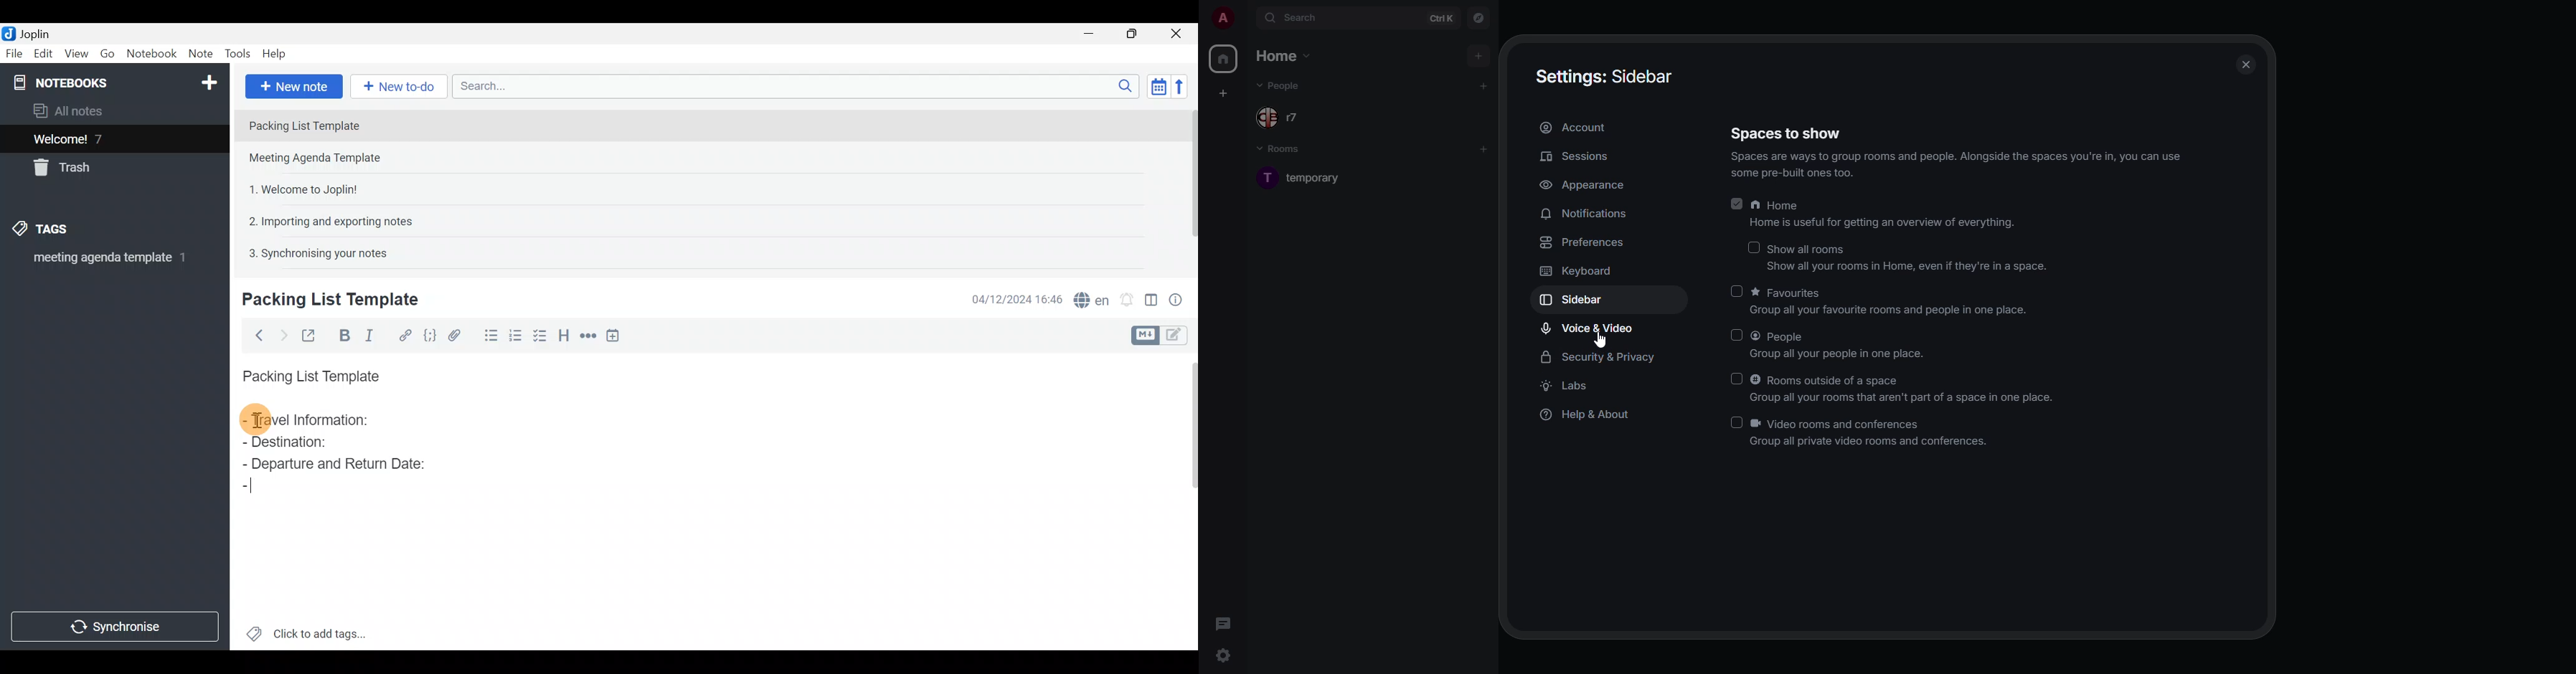 The image size is (2576, 700). What do you see at coordinates (1737, 379) in the screenshot?
I see `click to enable` at bounding box center [1737, 379].